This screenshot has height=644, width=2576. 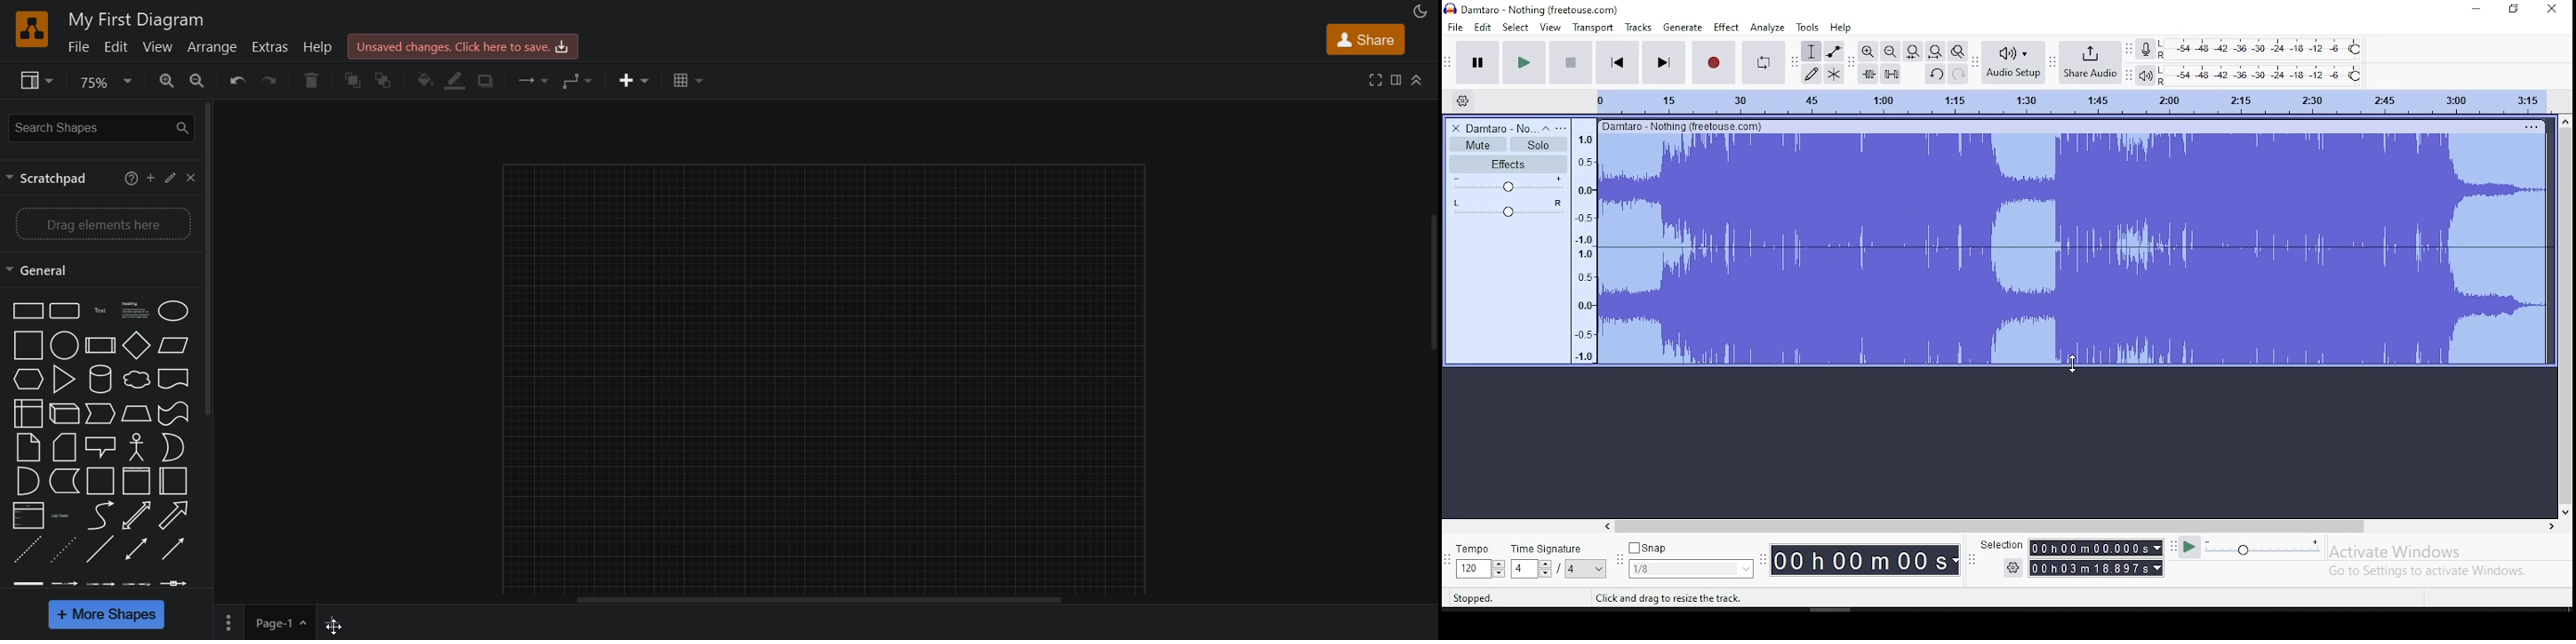 I want to click on undo, so click(x=1937, y=75).